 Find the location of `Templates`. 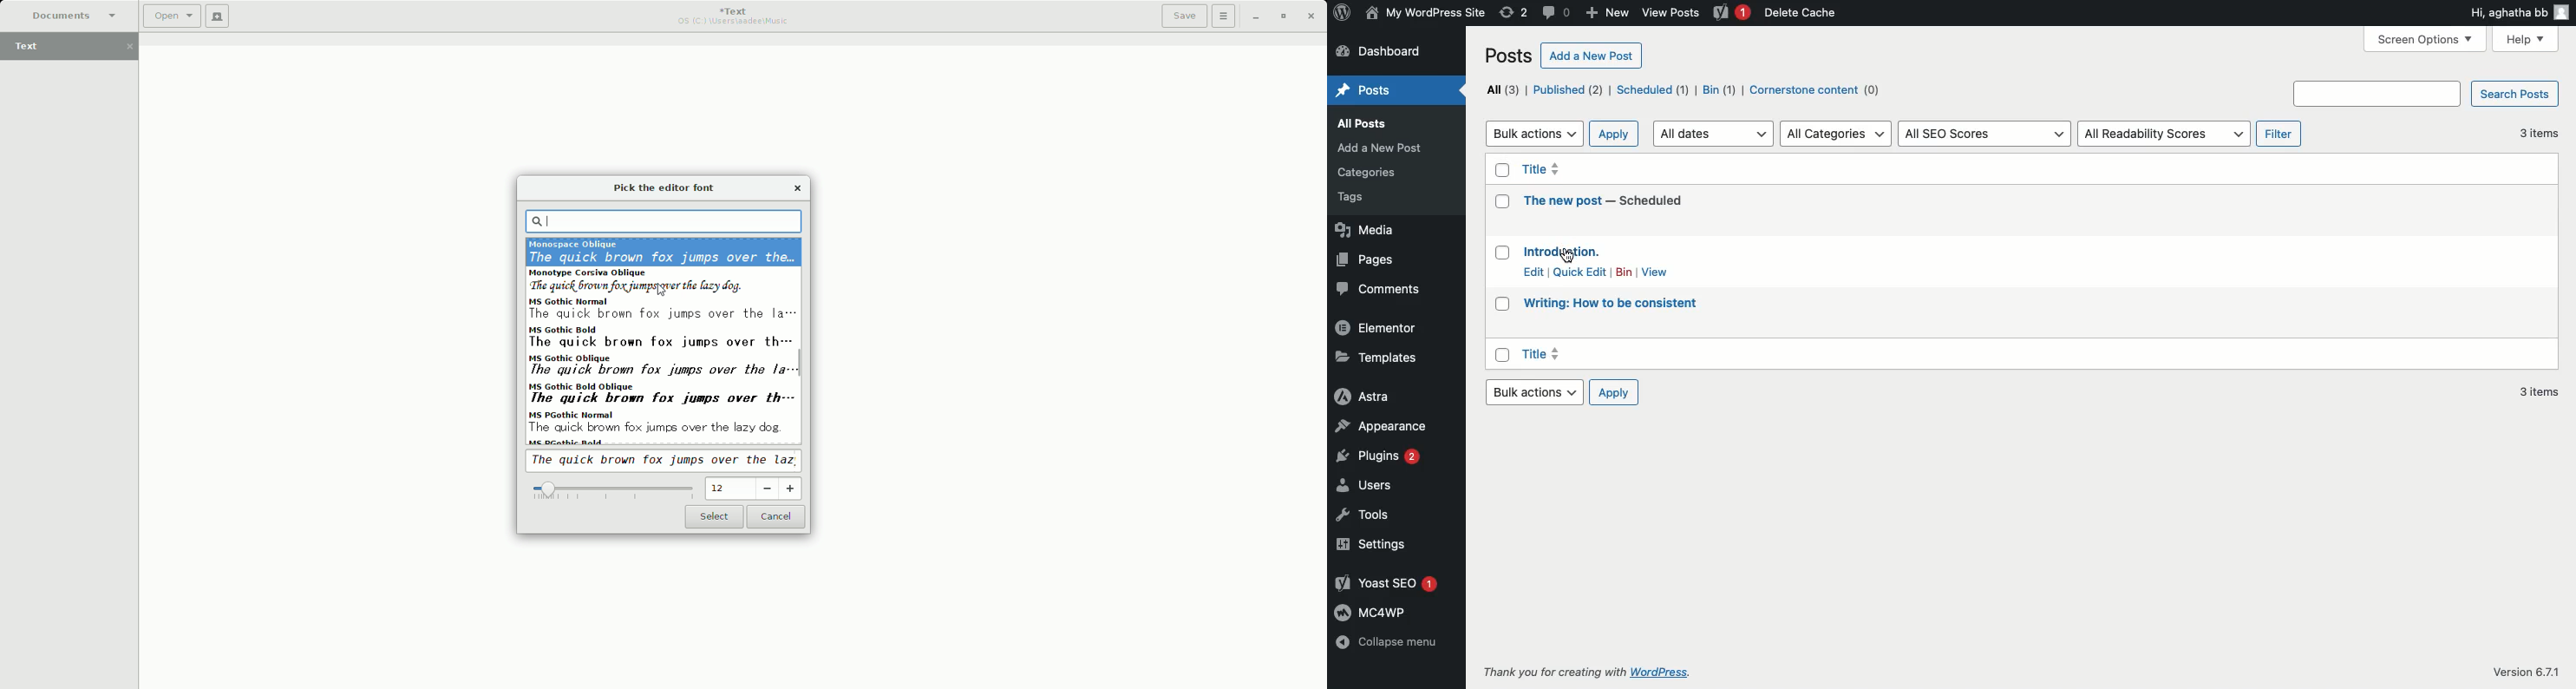

Templates is located at coordinates (1376, 356).